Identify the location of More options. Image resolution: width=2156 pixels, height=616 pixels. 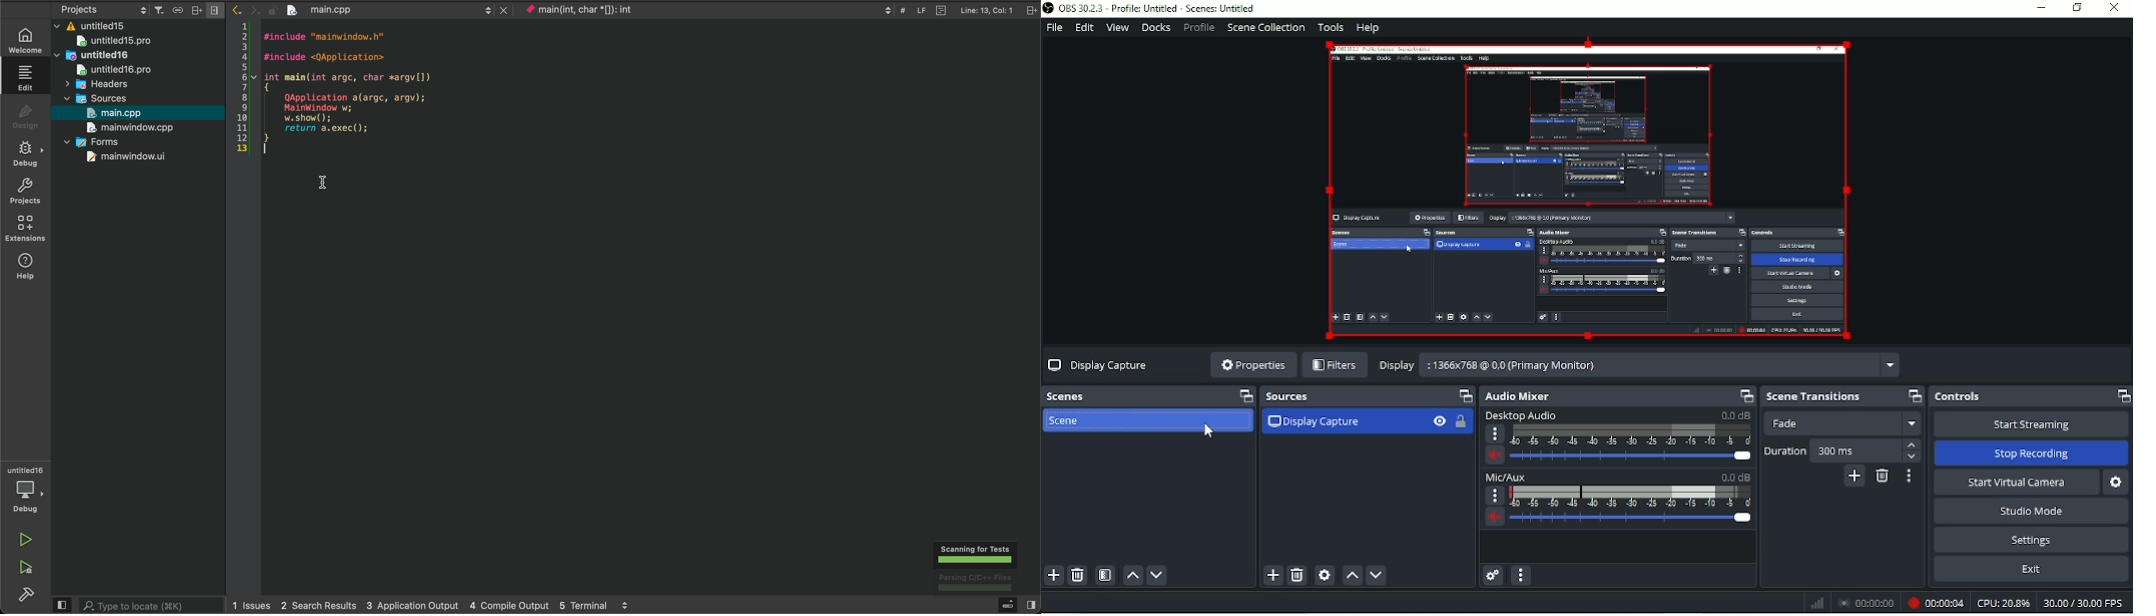
(1495, 435).